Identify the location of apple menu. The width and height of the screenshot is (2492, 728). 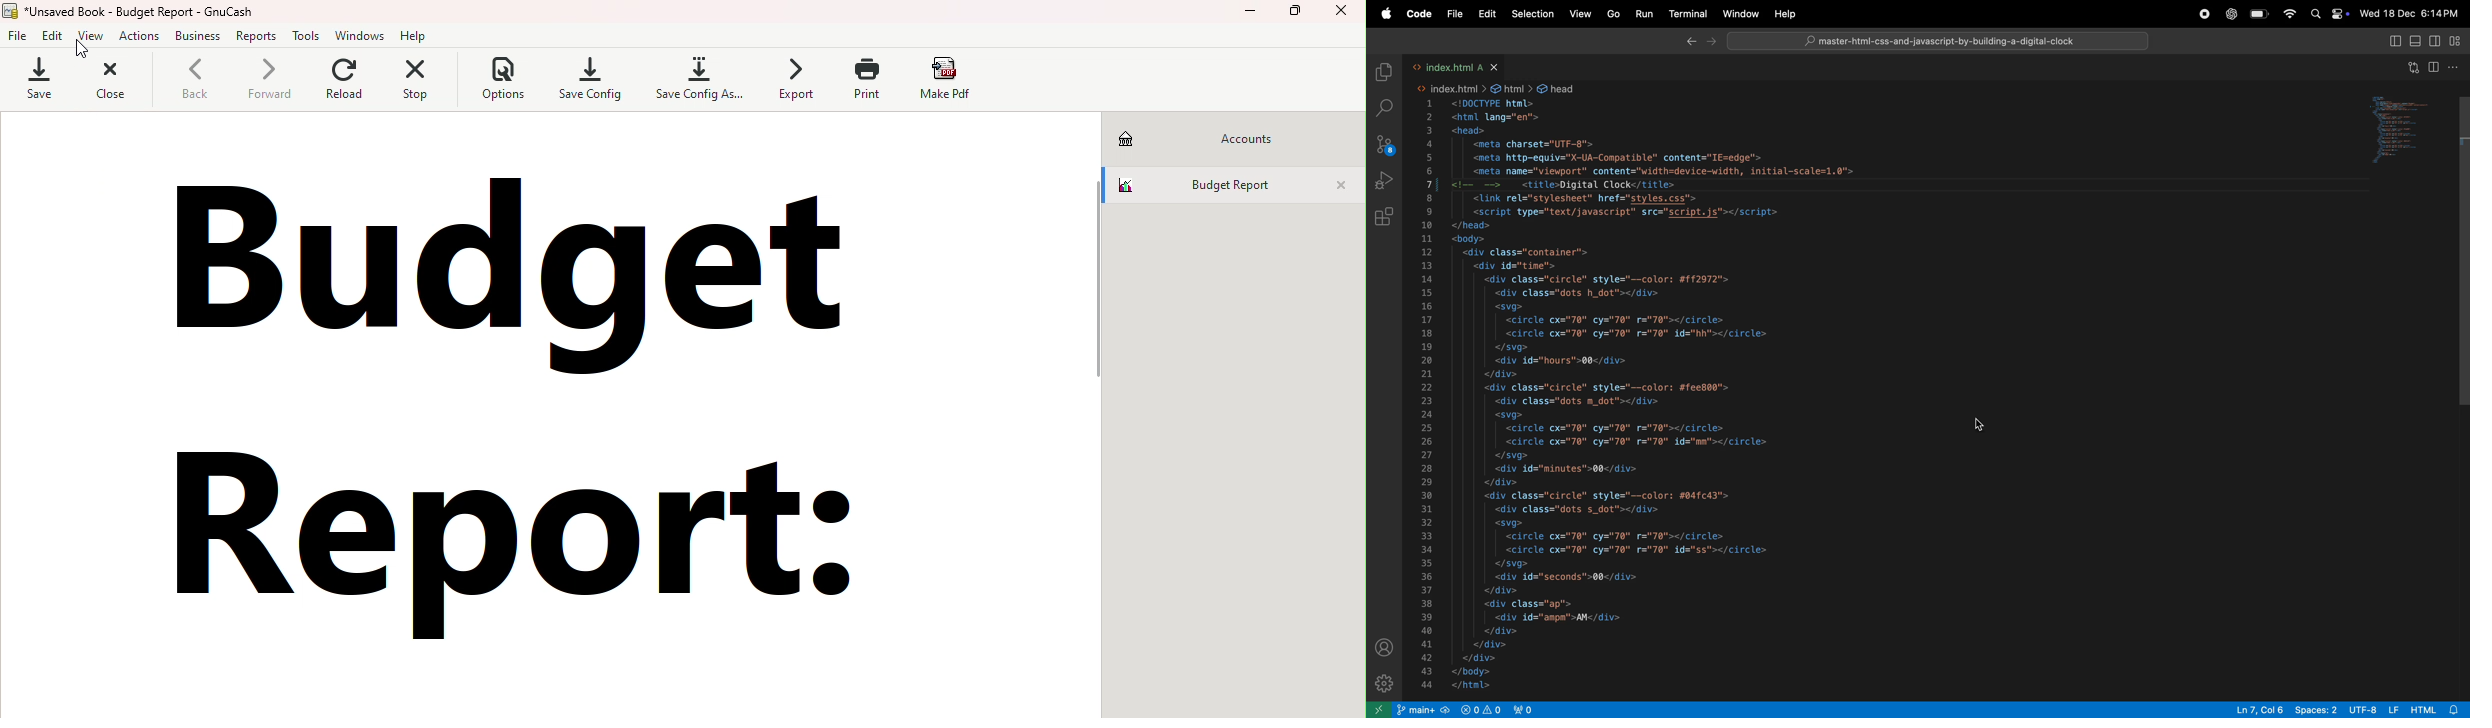
(1388, 14).